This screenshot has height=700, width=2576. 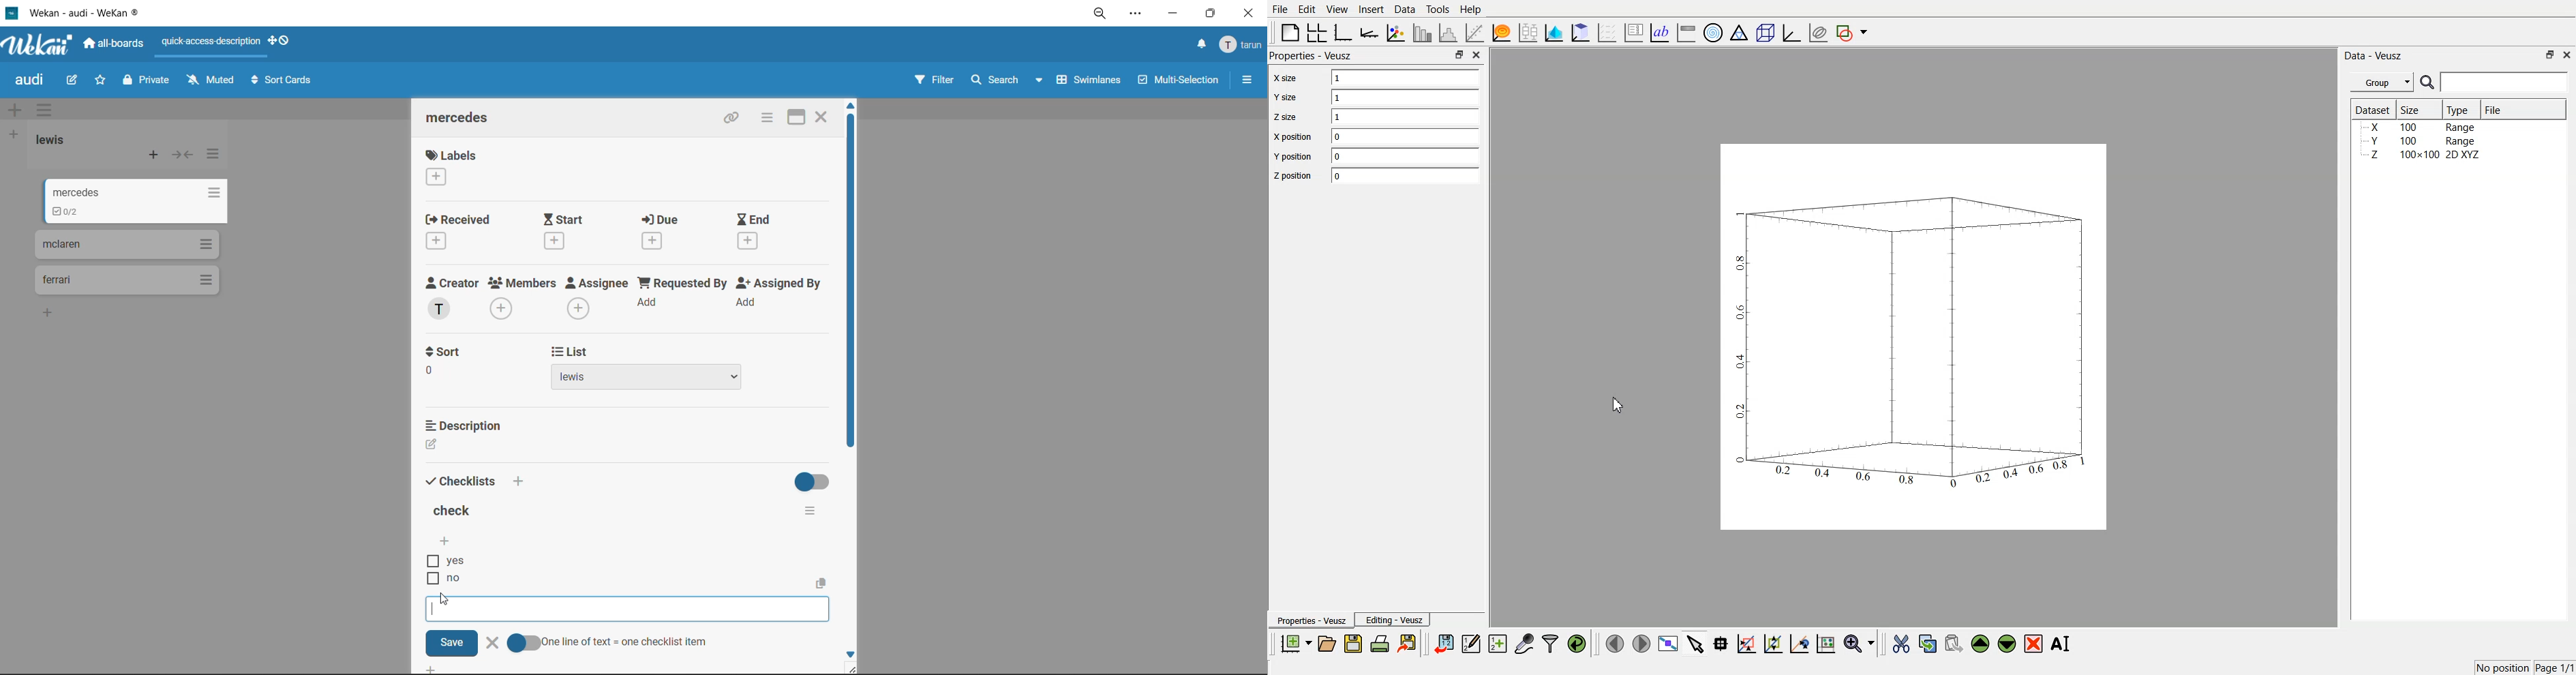 What do you see at coordinates (1746, 644) in the screenshot?
I see `Draw a rectangle to zoom graph axes` at bounding box center [1746, 644].